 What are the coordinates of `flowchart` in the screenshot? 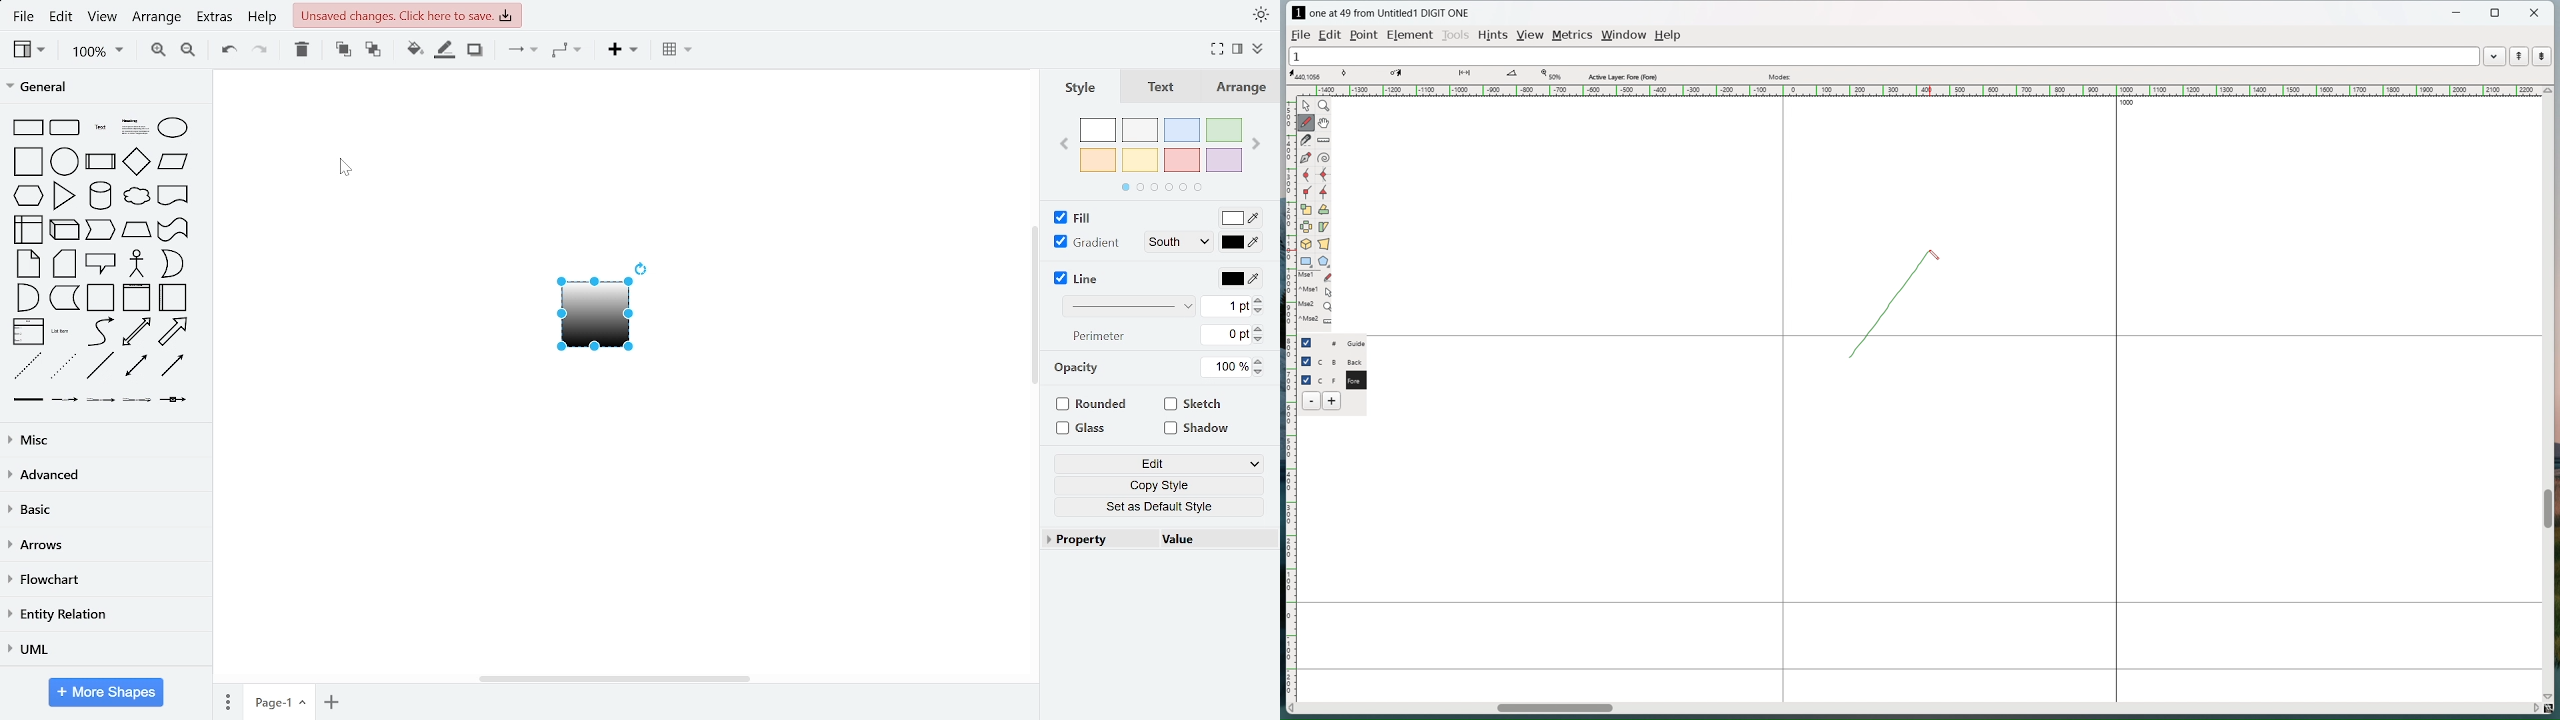 It's located at (105, 580).